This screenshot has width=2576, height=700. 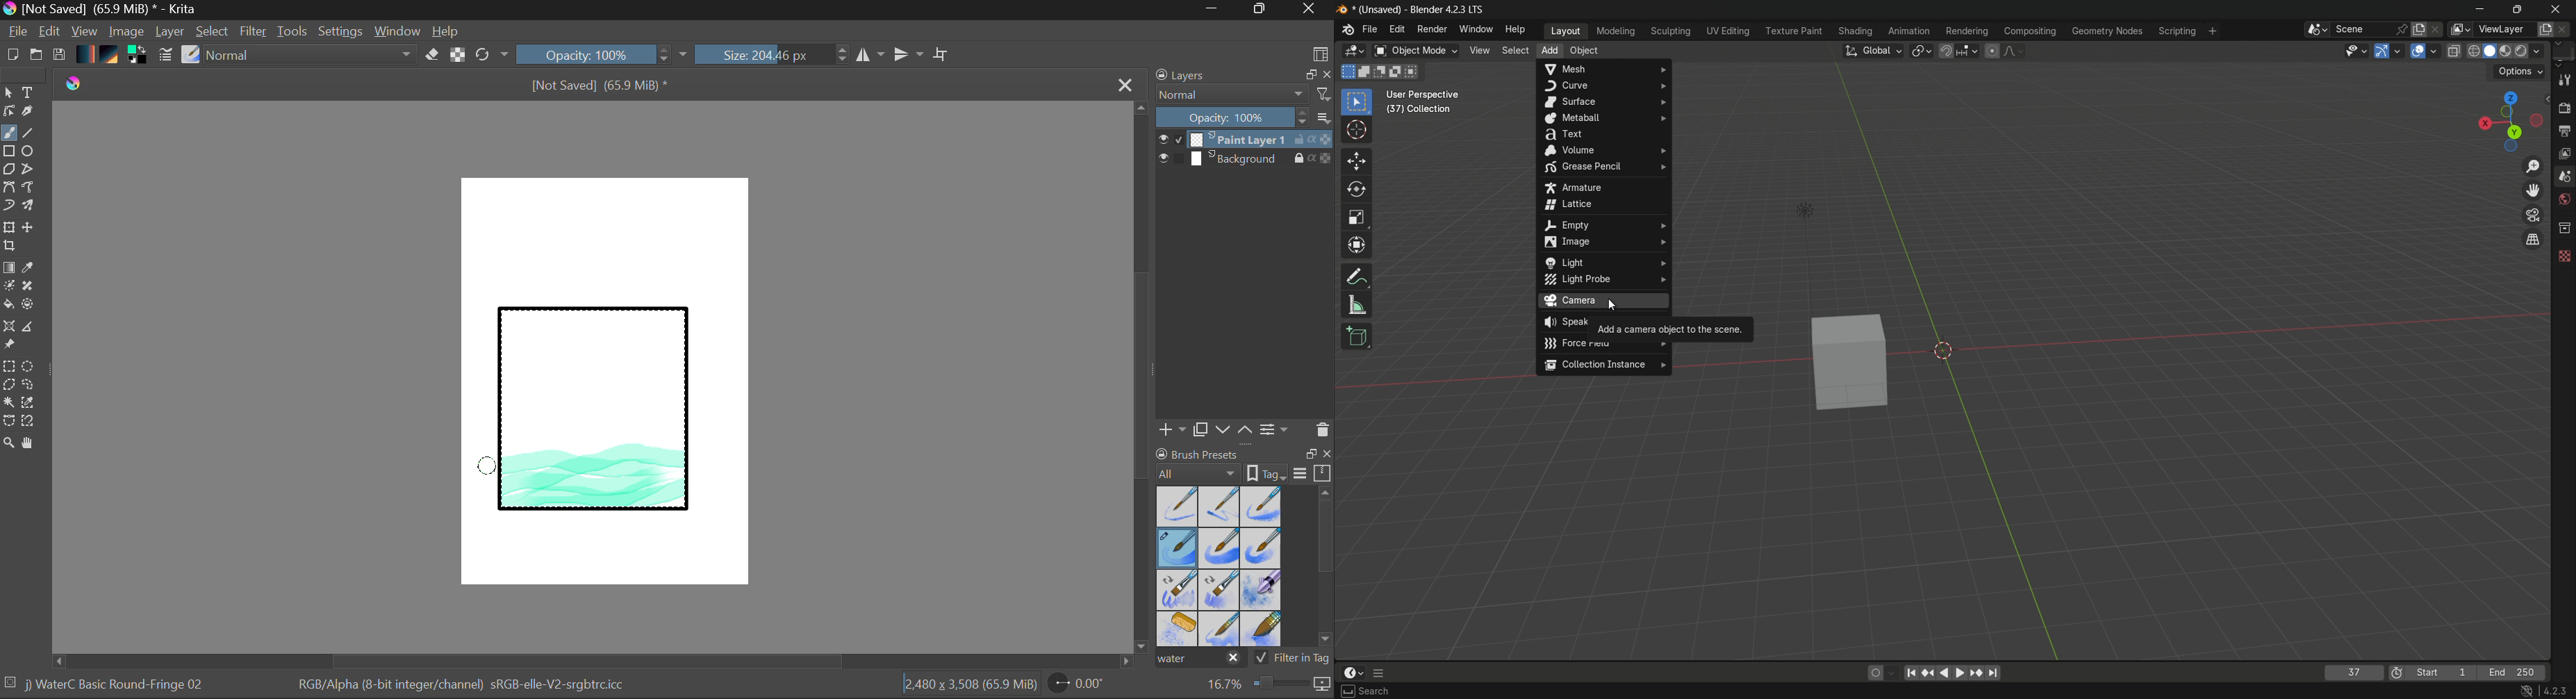 I want to click on Water C - Special Splats, so click(x=1178, y=629).